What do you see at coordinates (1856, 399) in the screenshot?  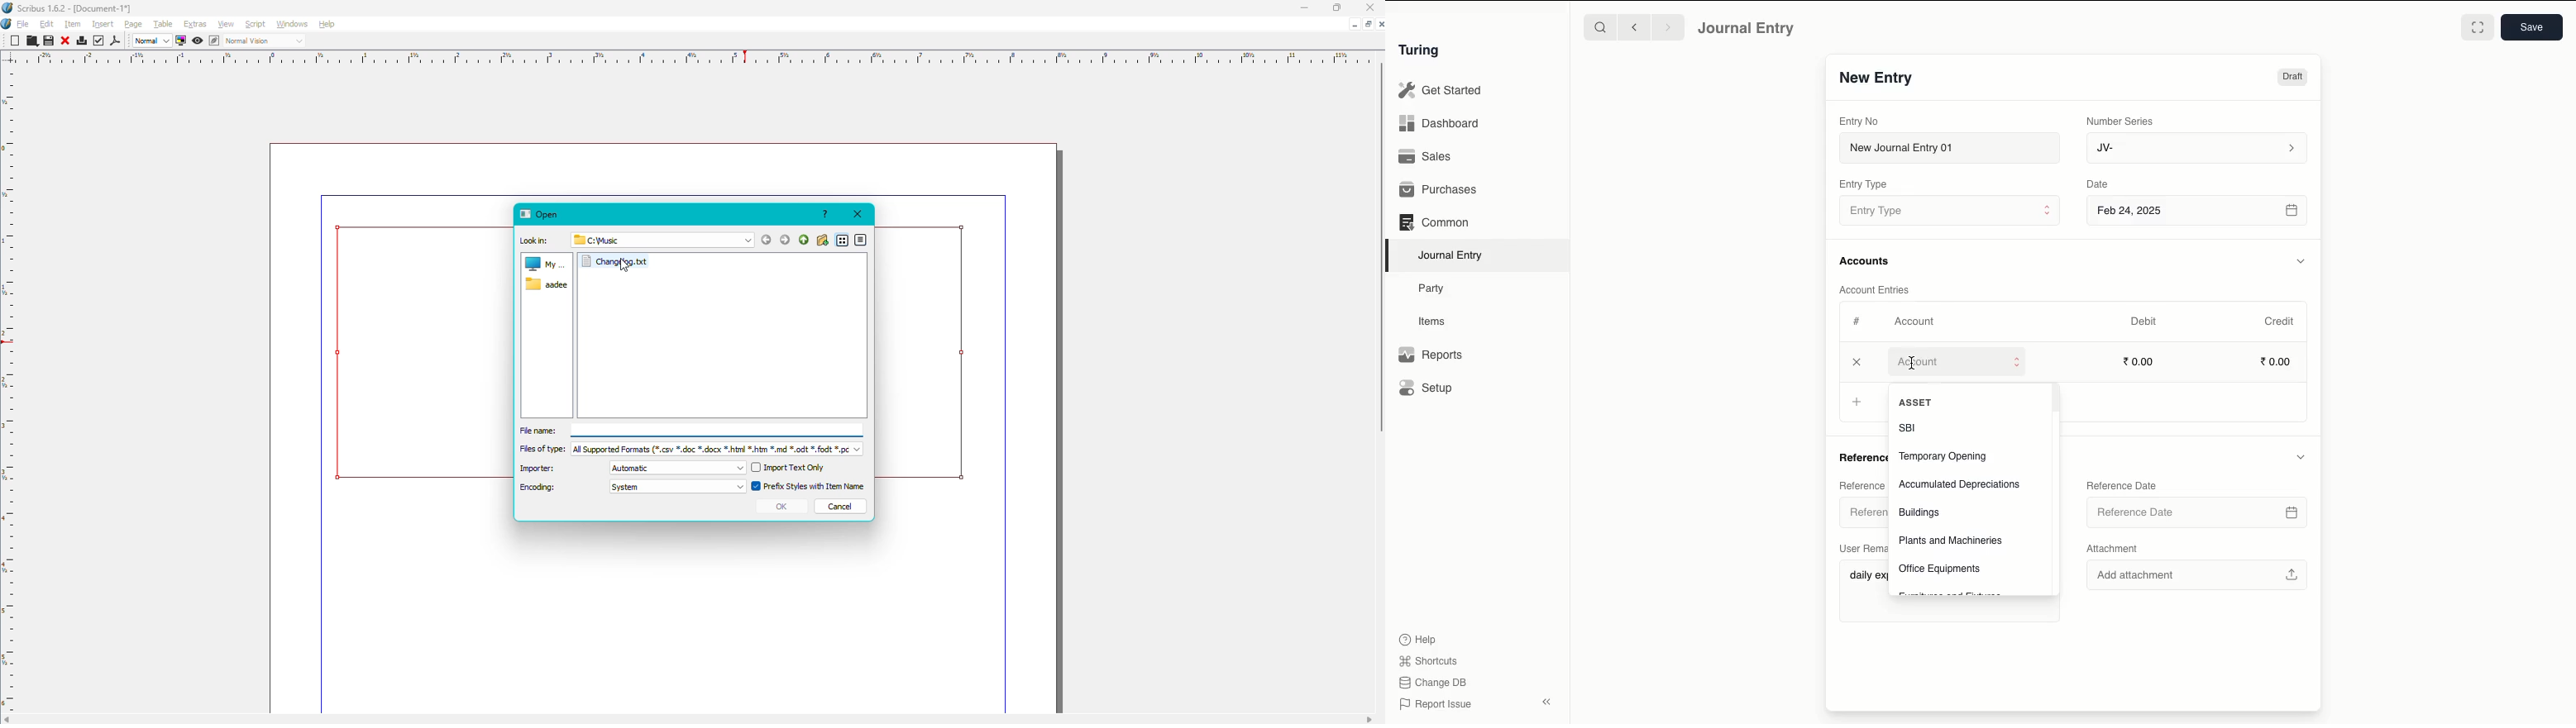 I see `Add` at bounding box center [1856, 399].